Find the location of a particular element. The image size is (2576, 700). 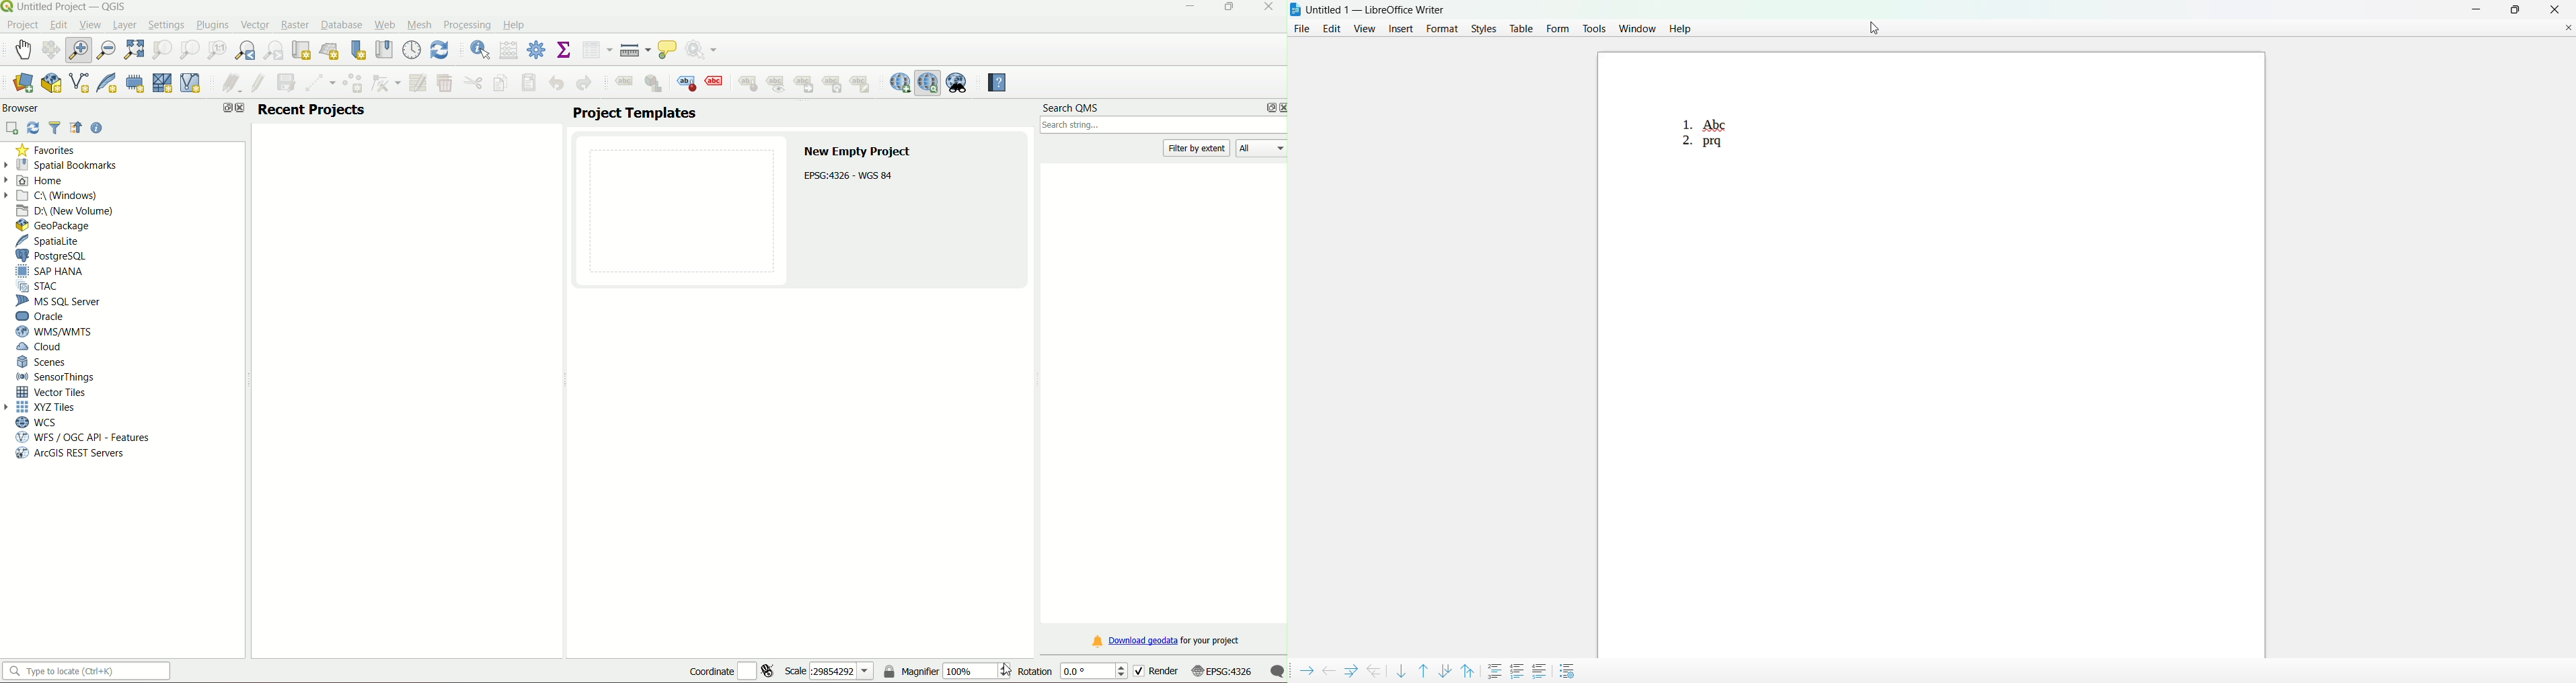

prq is located at coordinates (1716, 146).